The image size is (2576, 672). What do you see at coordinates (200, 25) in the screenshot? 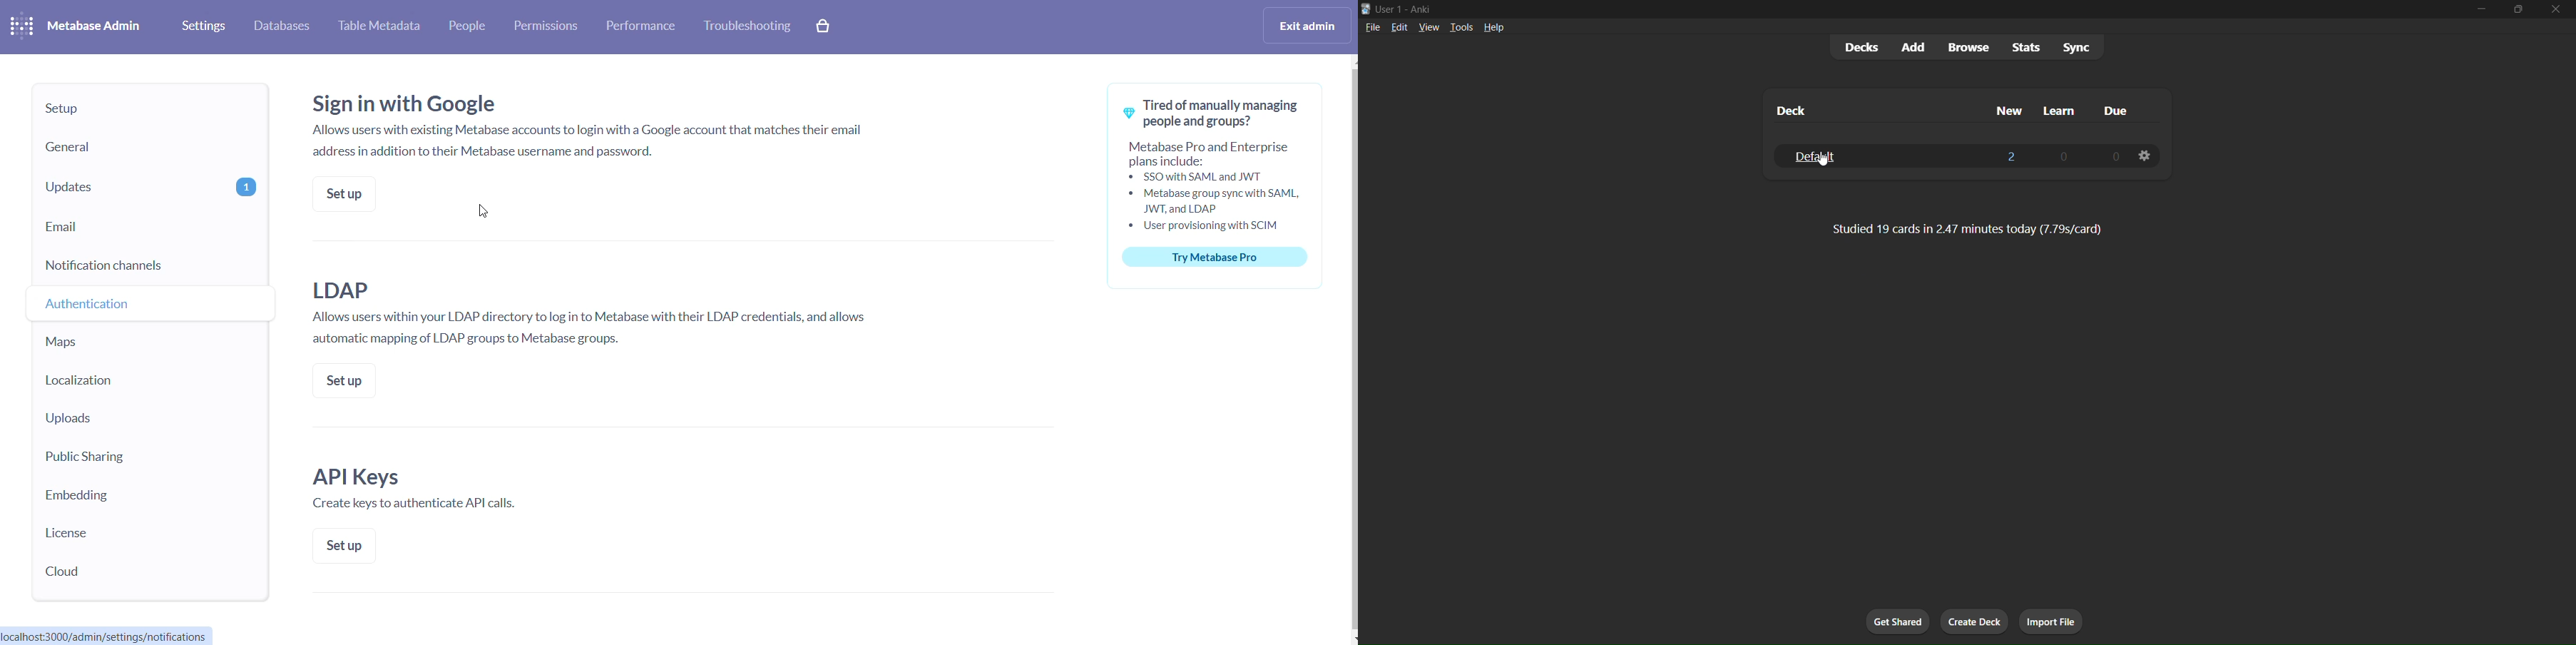
I see `settings` at bounding box center [200, 25].